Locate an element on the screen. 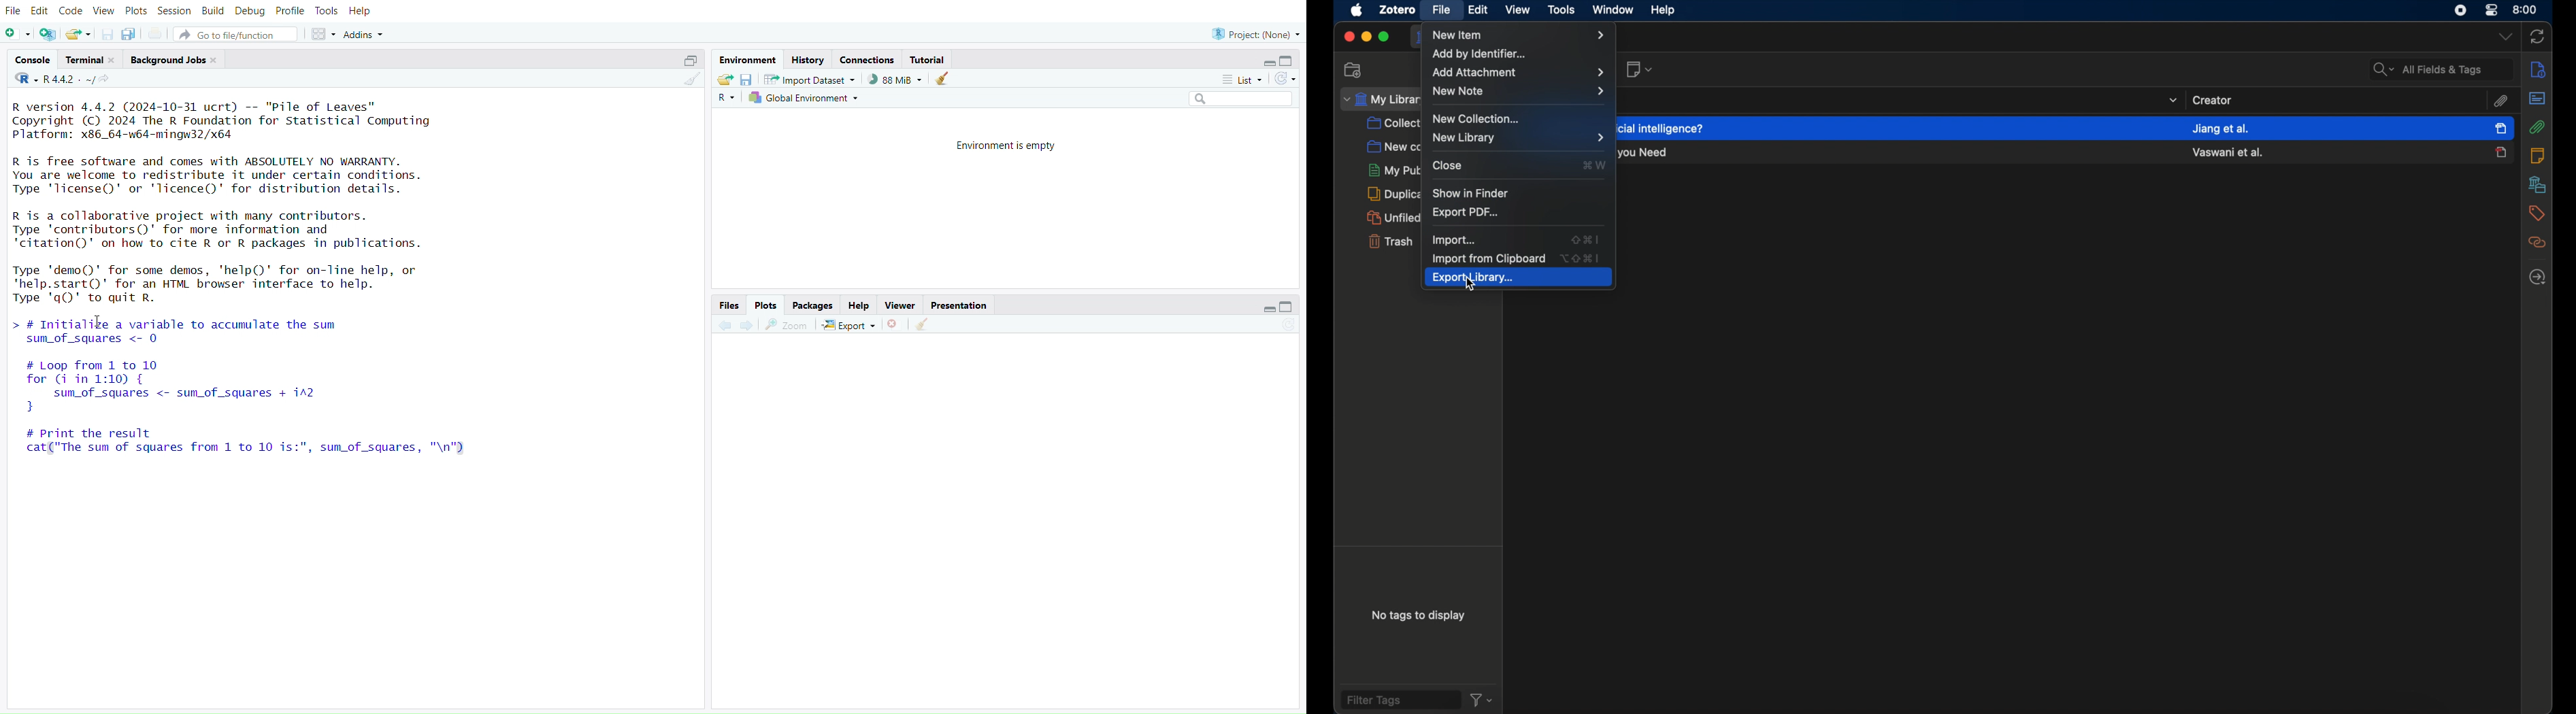 This screenshot has width=2576, height=728. help is located at coordinates (859, 305).